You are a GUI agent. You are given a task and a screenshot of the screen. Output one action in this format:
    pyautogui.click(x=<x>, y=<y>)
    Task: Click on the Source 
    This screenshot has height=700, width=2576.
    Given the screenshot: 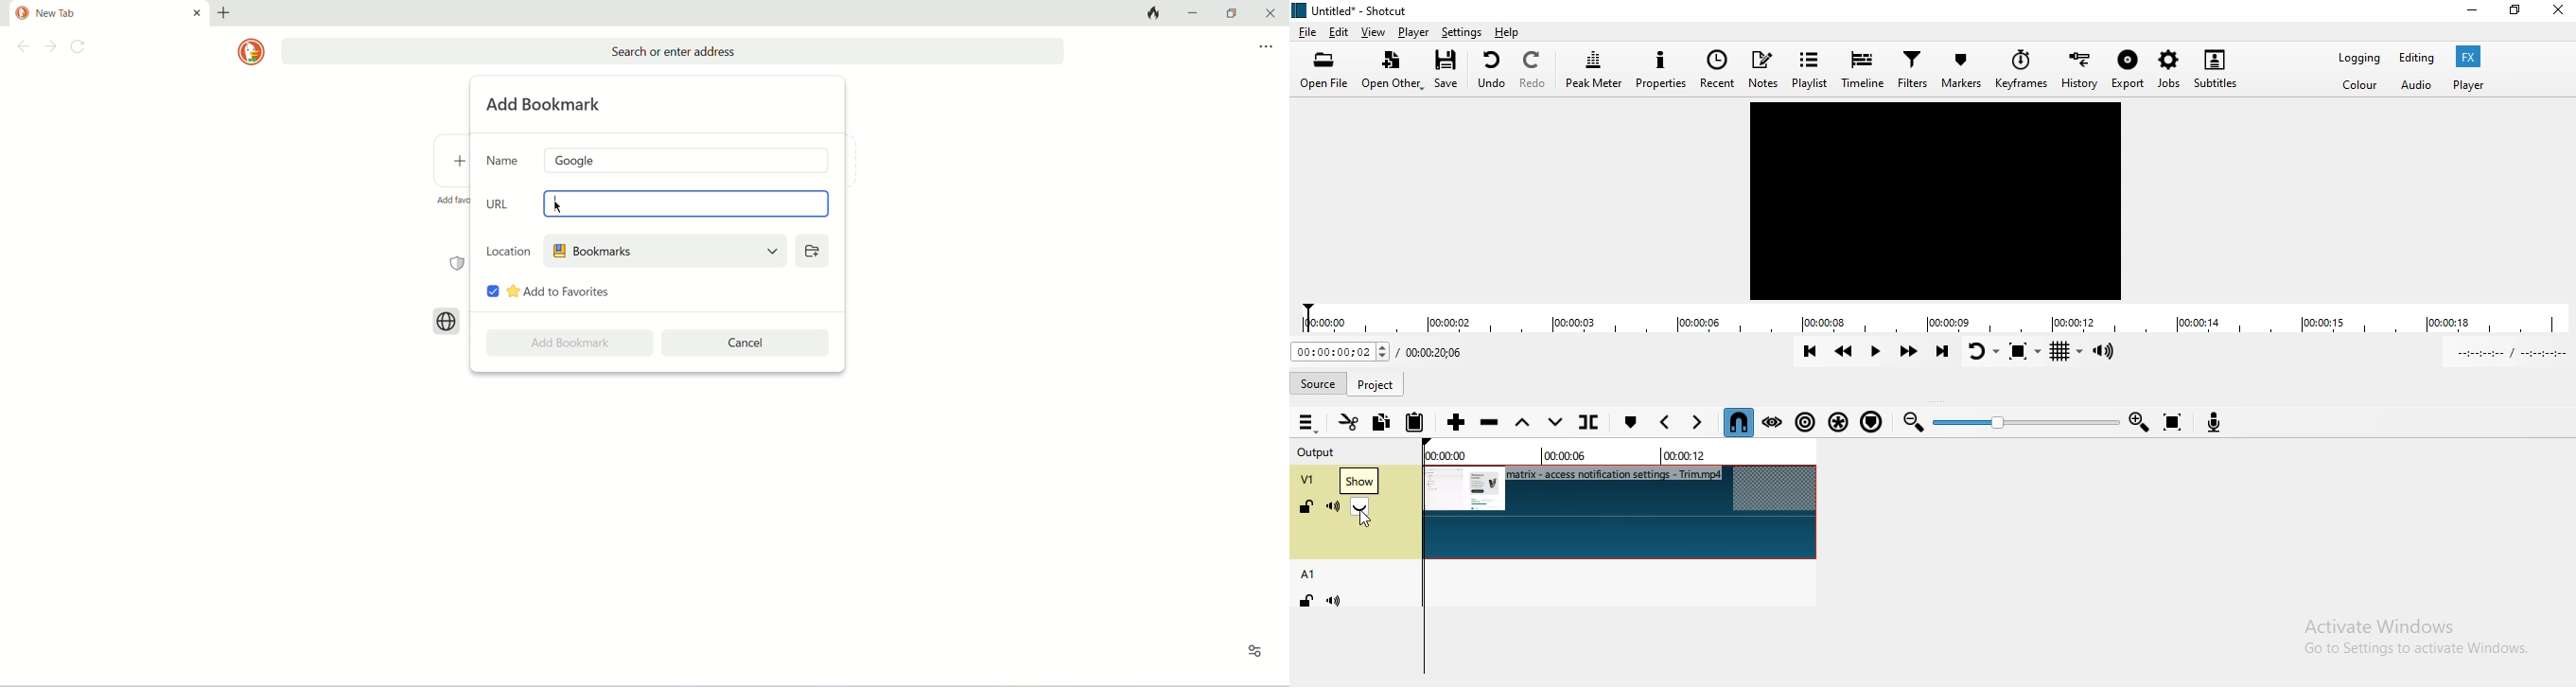 What is the action you would take?
    pyautogui.click(x=1323, y=384)
    